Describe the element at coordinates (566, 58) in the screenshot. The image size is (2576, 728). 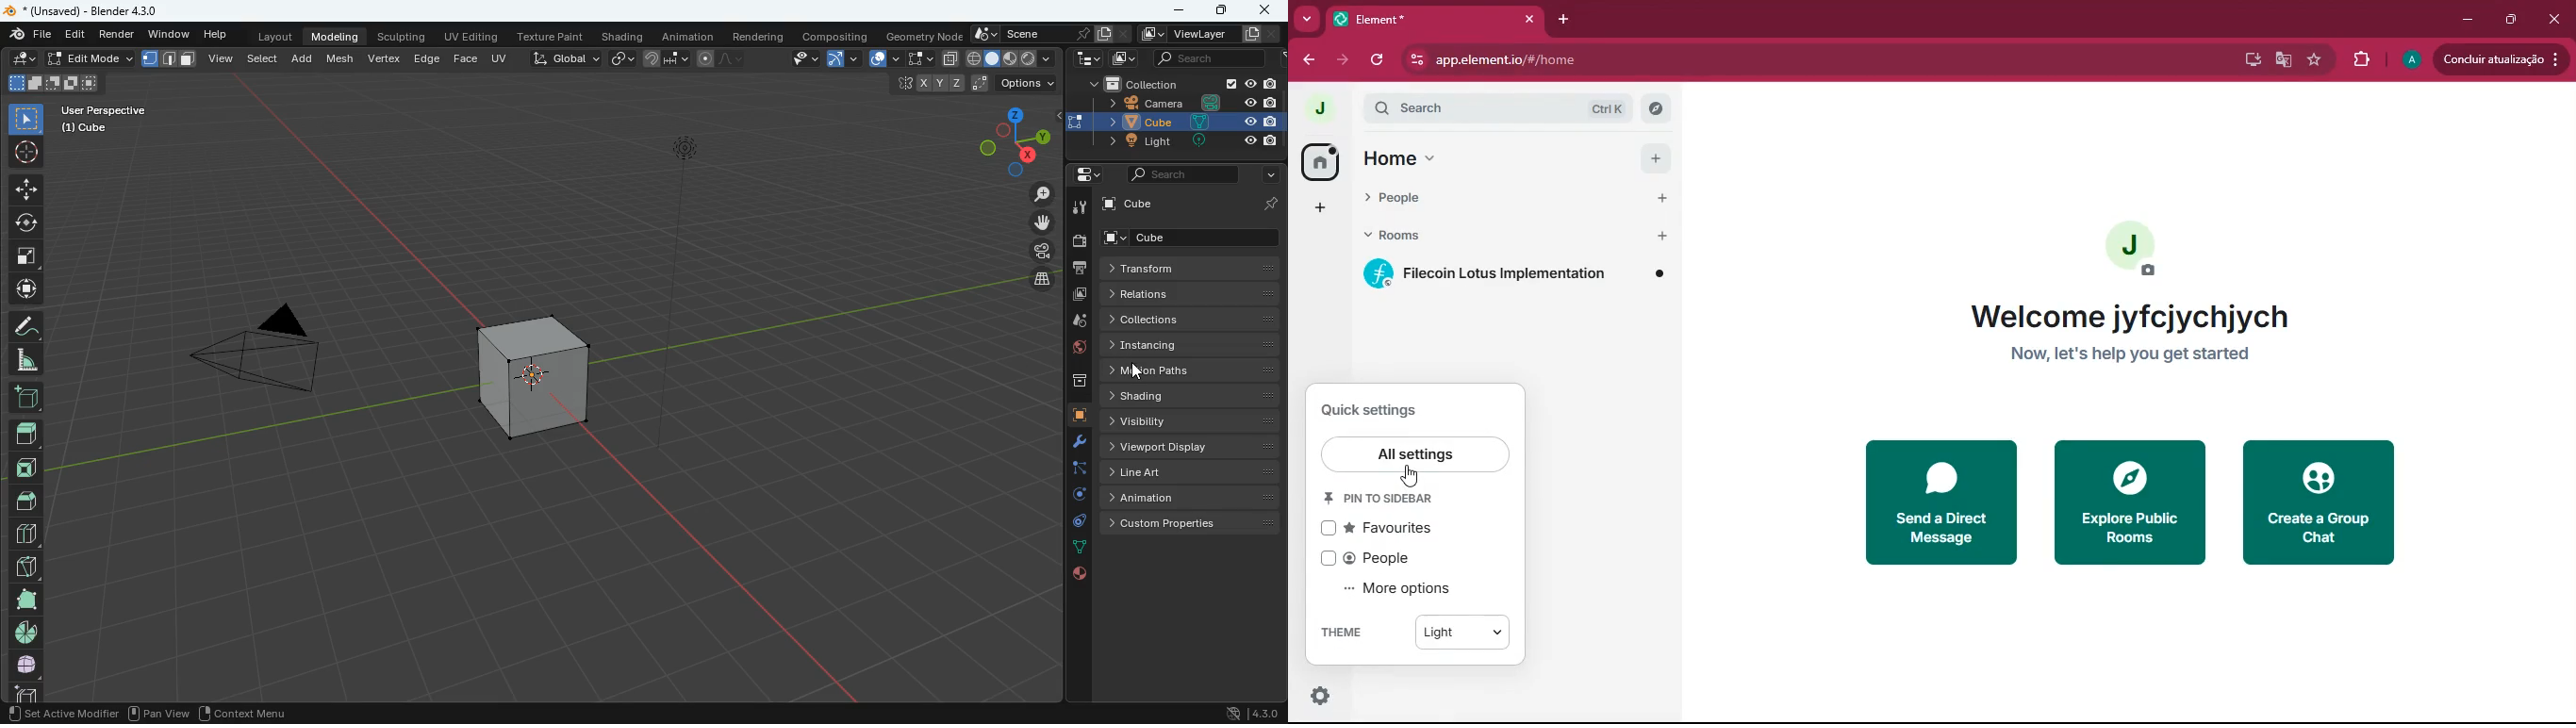
I see `global` at that location.